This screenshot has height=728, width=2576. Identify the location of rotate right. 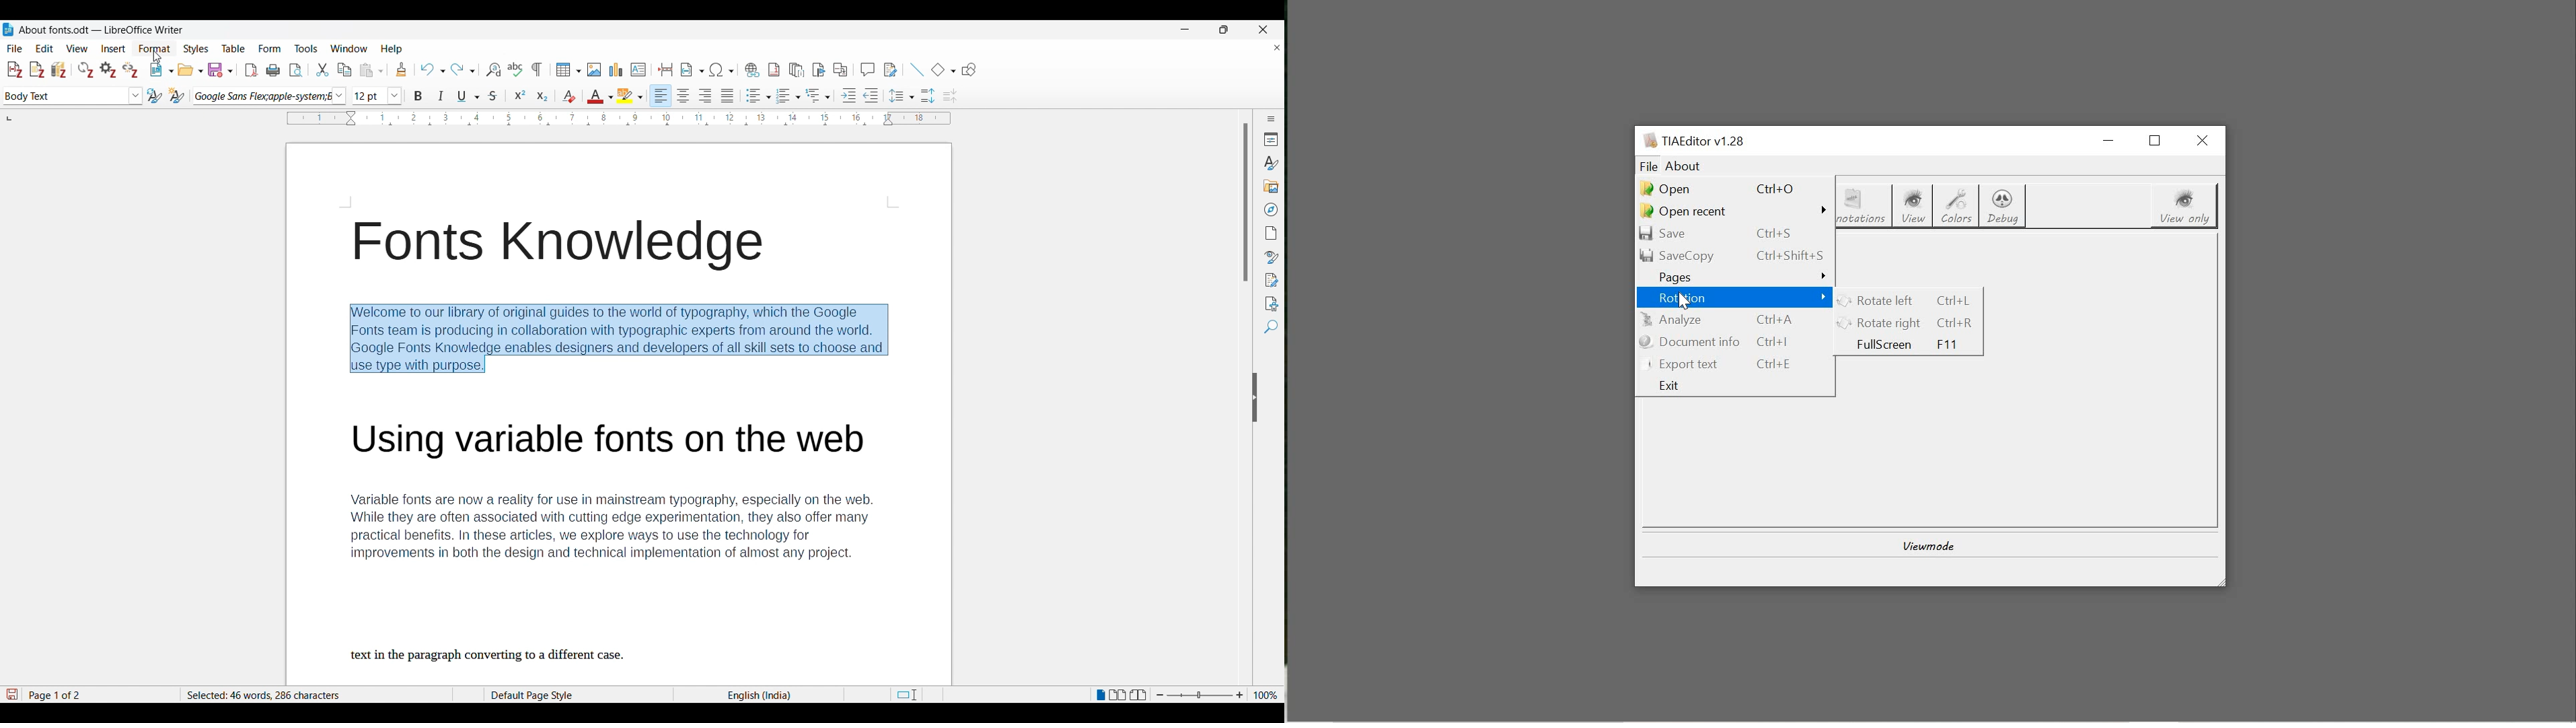
(1910, 322).